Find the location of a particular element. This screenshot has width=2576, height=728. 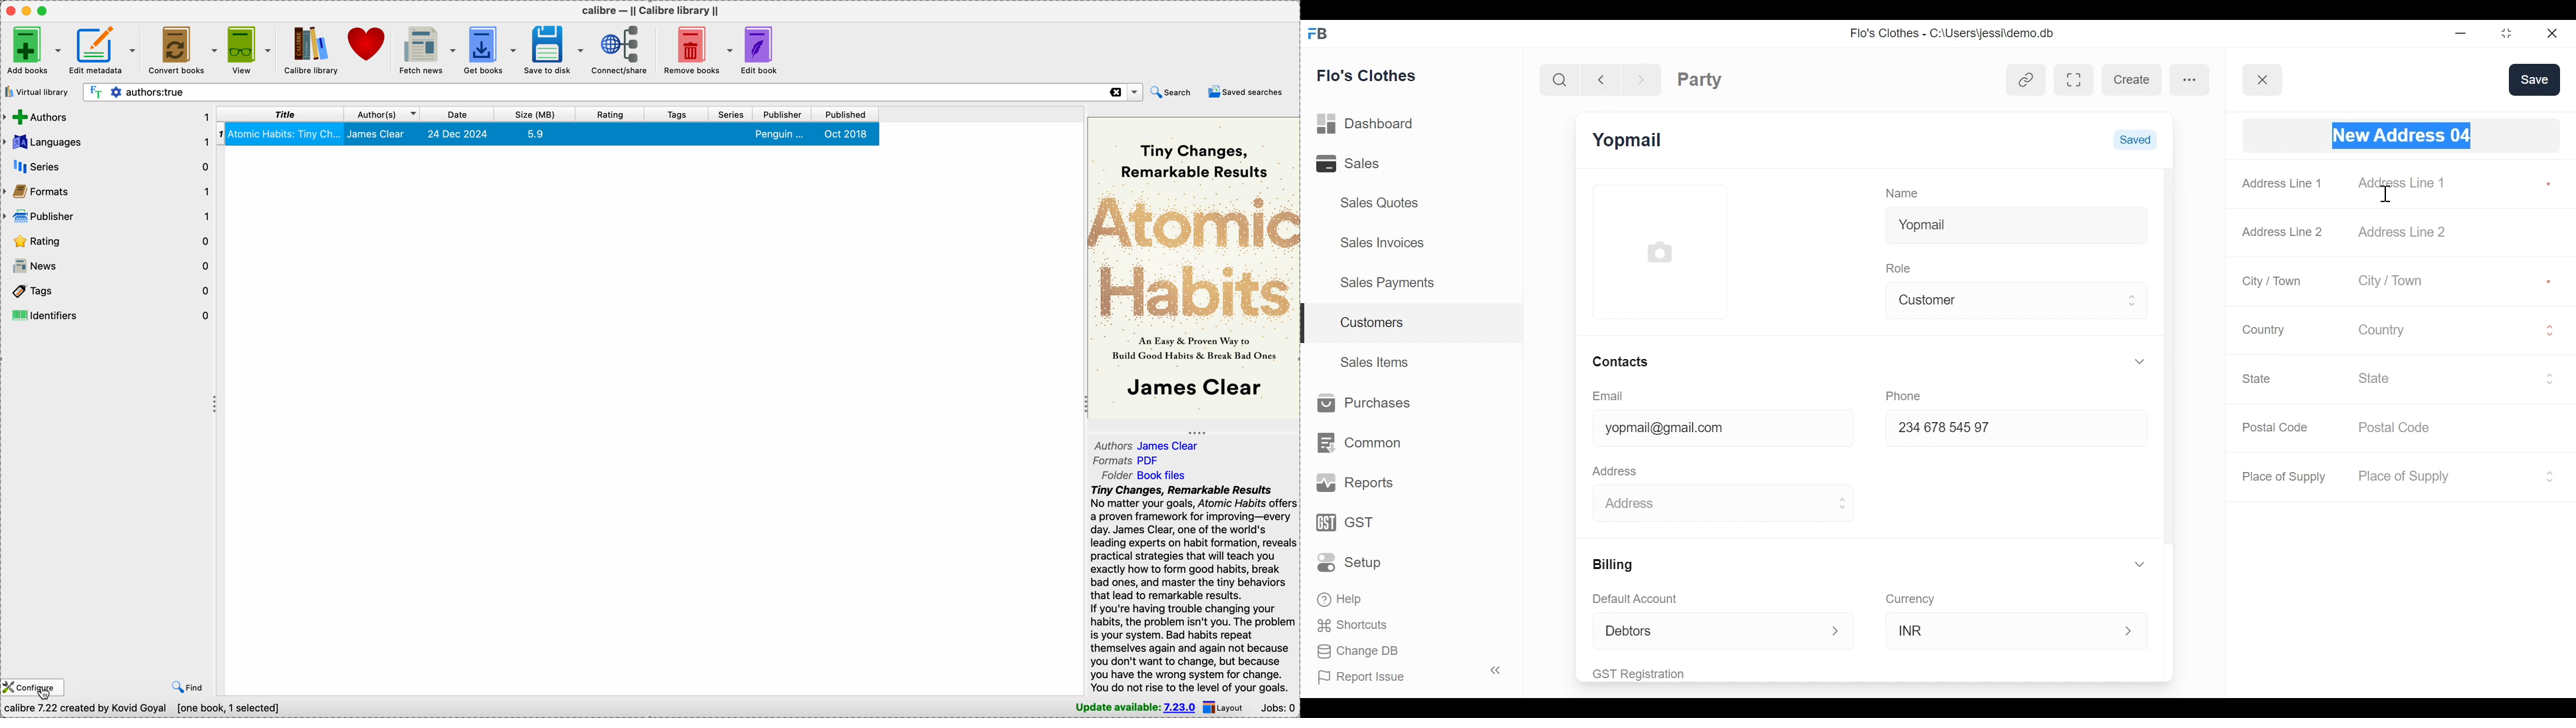

fetch news is located at coordinates (426, 51).